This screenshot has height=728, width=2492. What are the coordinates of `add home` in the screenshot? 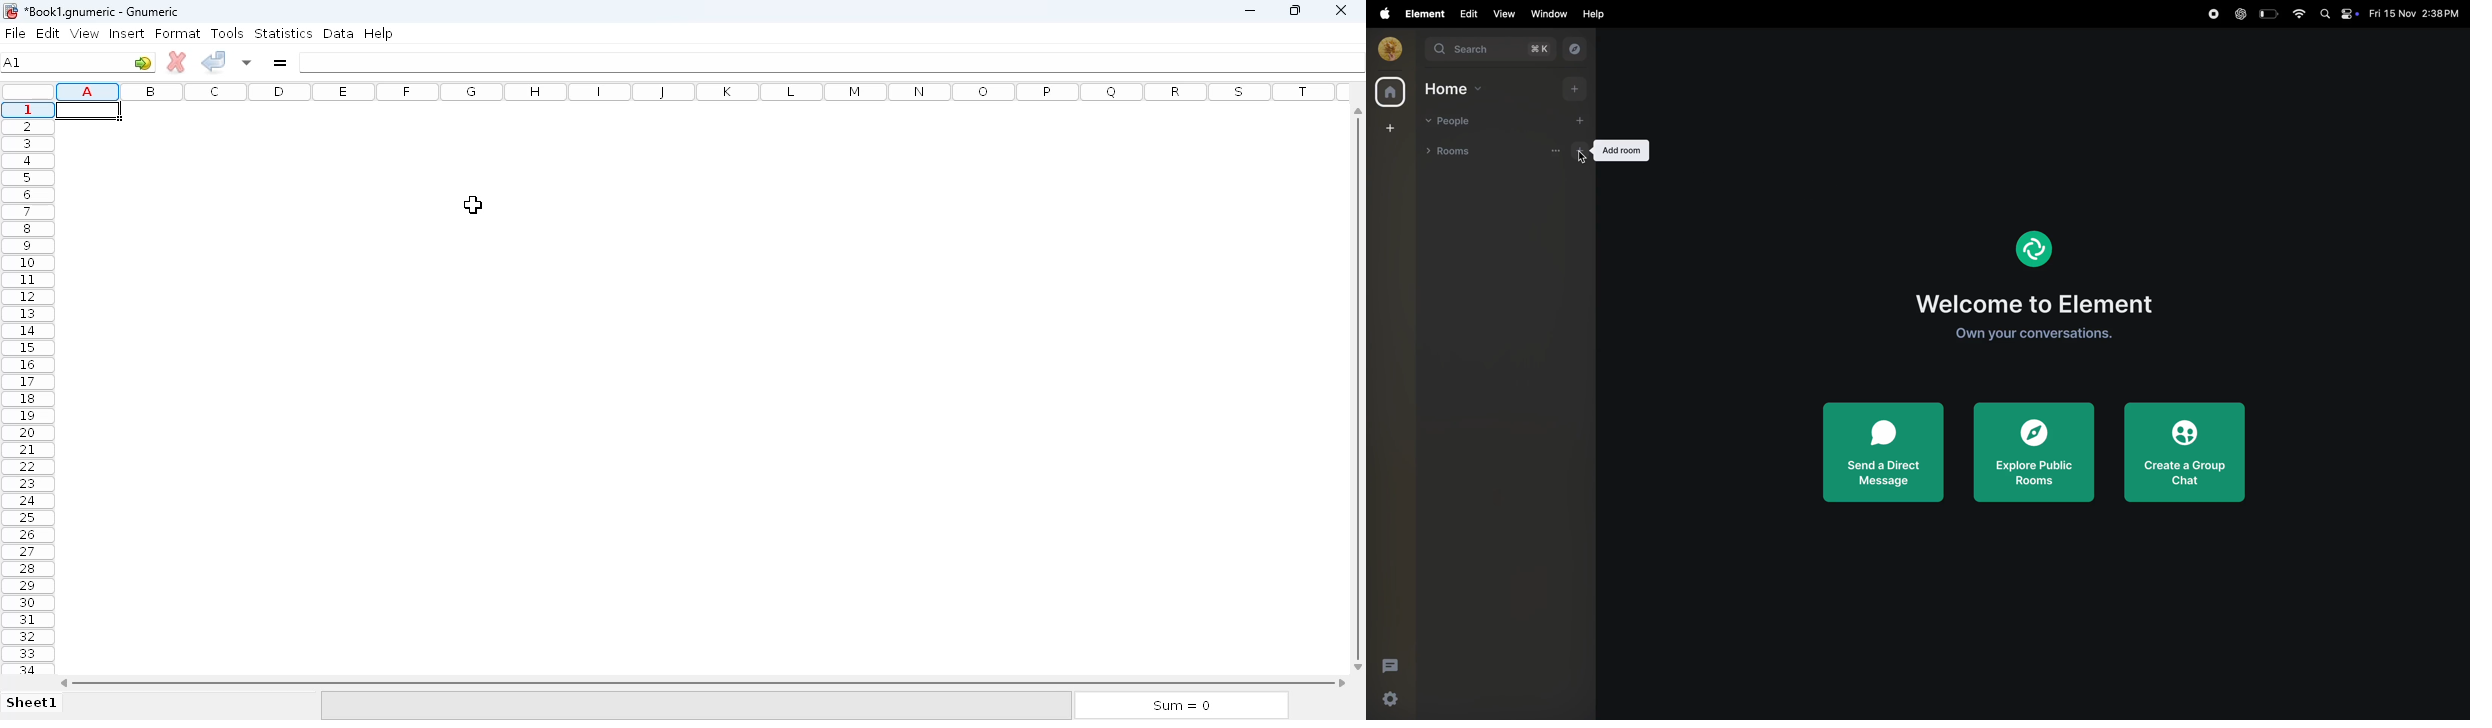 It's located at (1577, 88).